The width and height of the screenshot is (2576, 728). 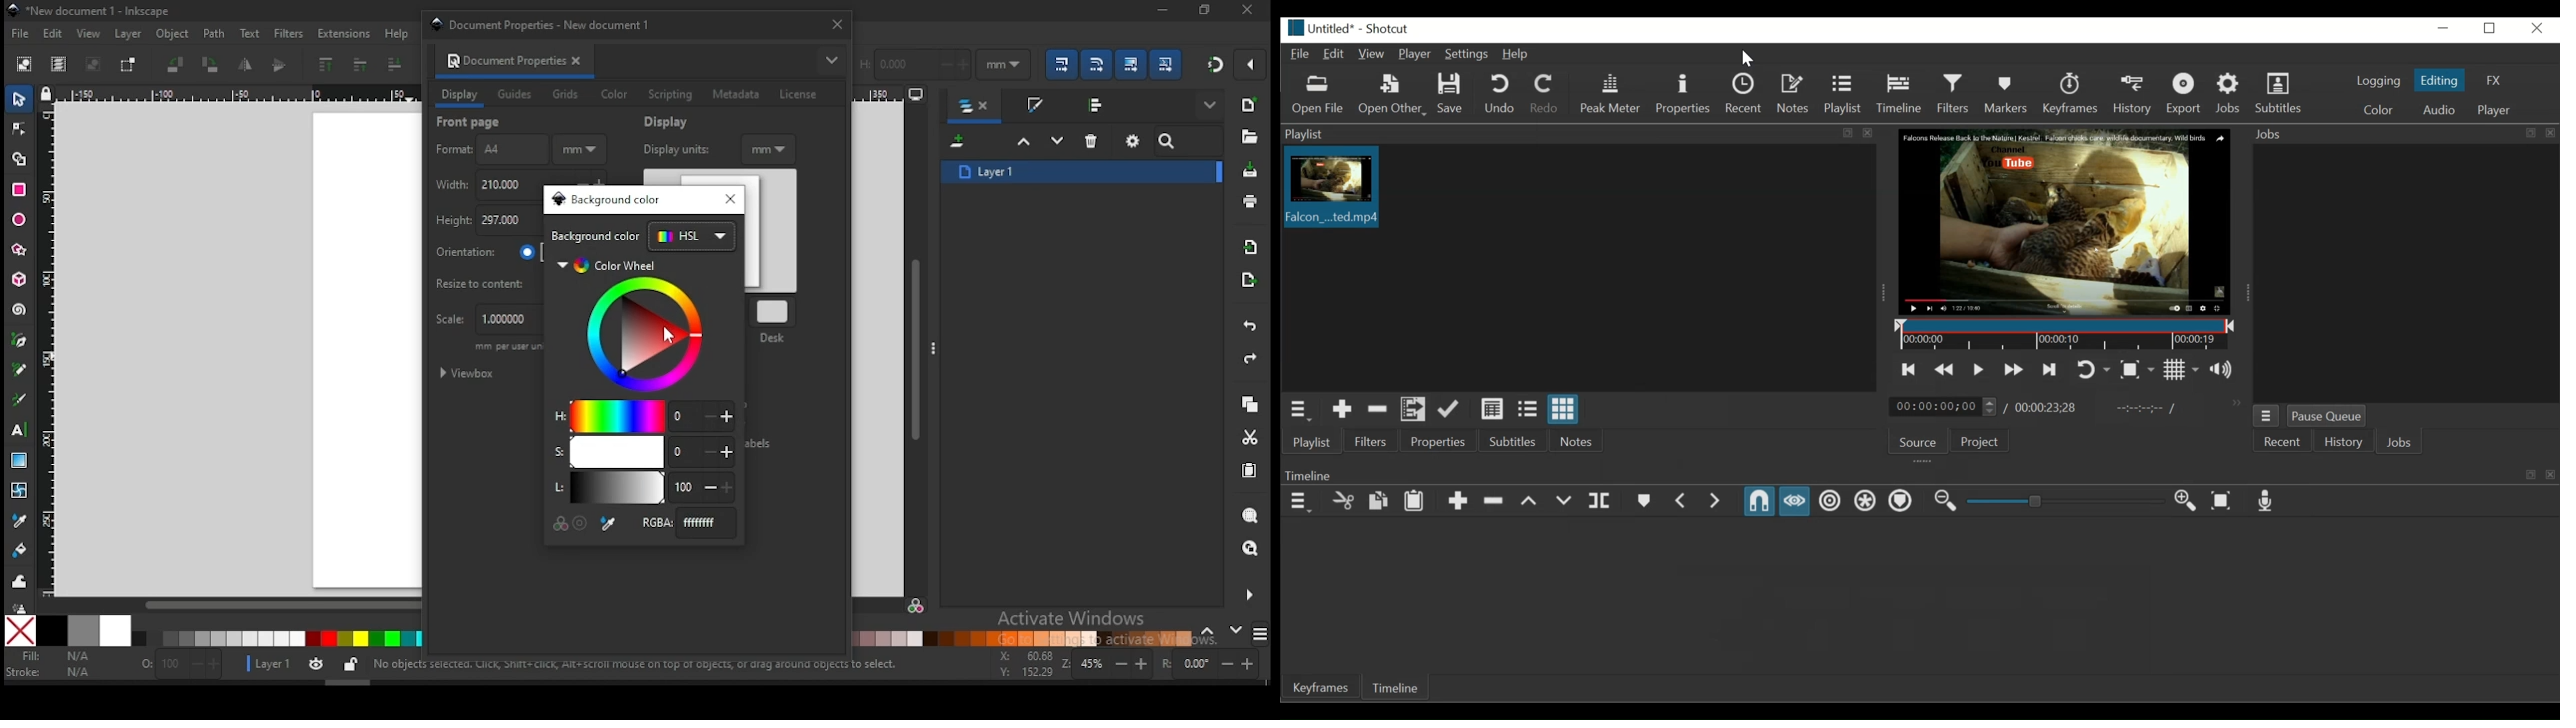 What do you see at coordinates (1467, 55) in the screenshot?
I see `Settings` at bounding box center [1467, 55].